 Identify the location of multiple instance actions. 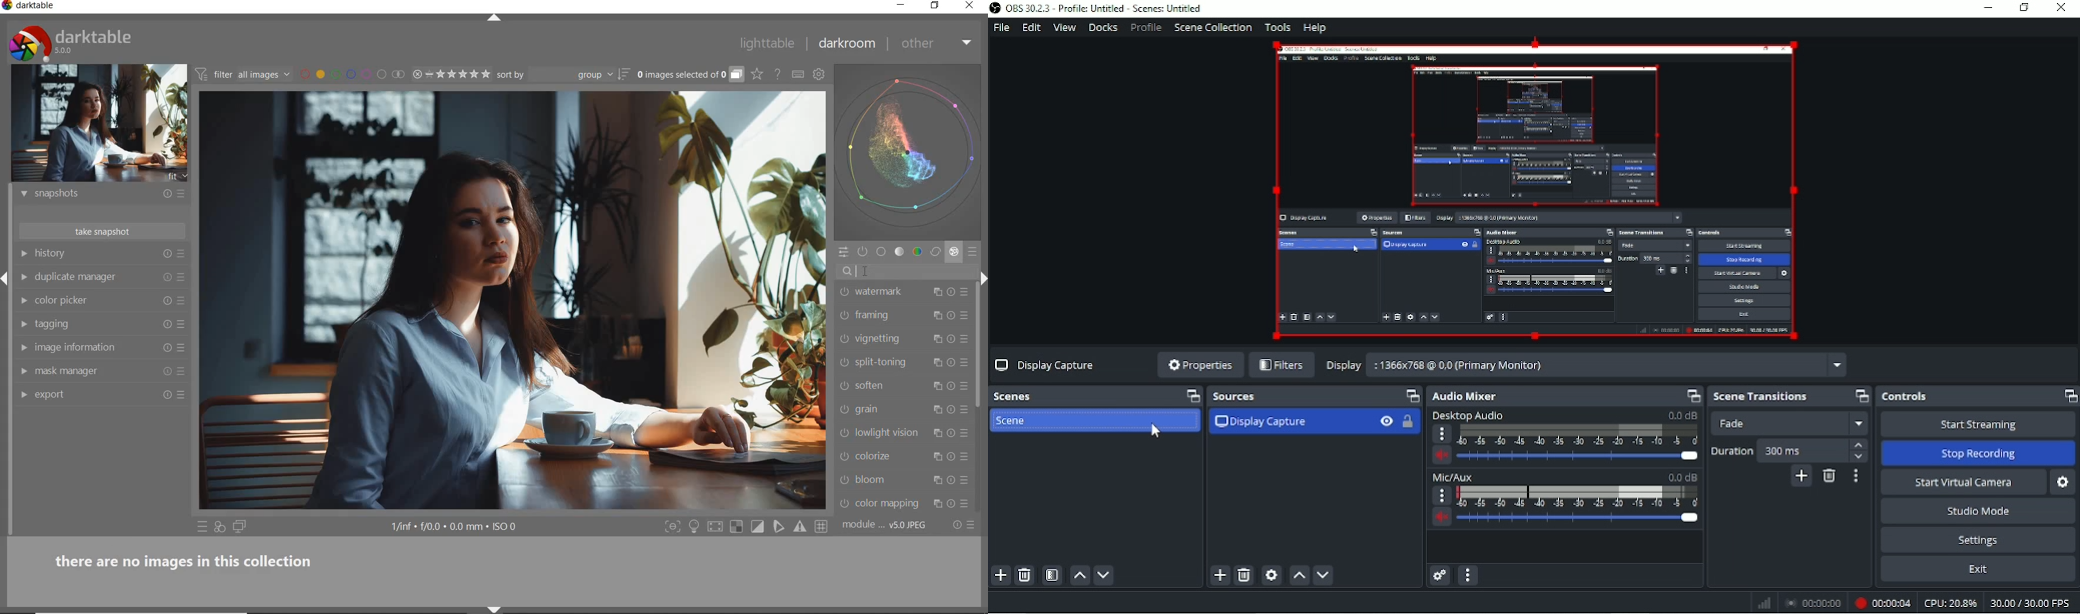
(935, 458).